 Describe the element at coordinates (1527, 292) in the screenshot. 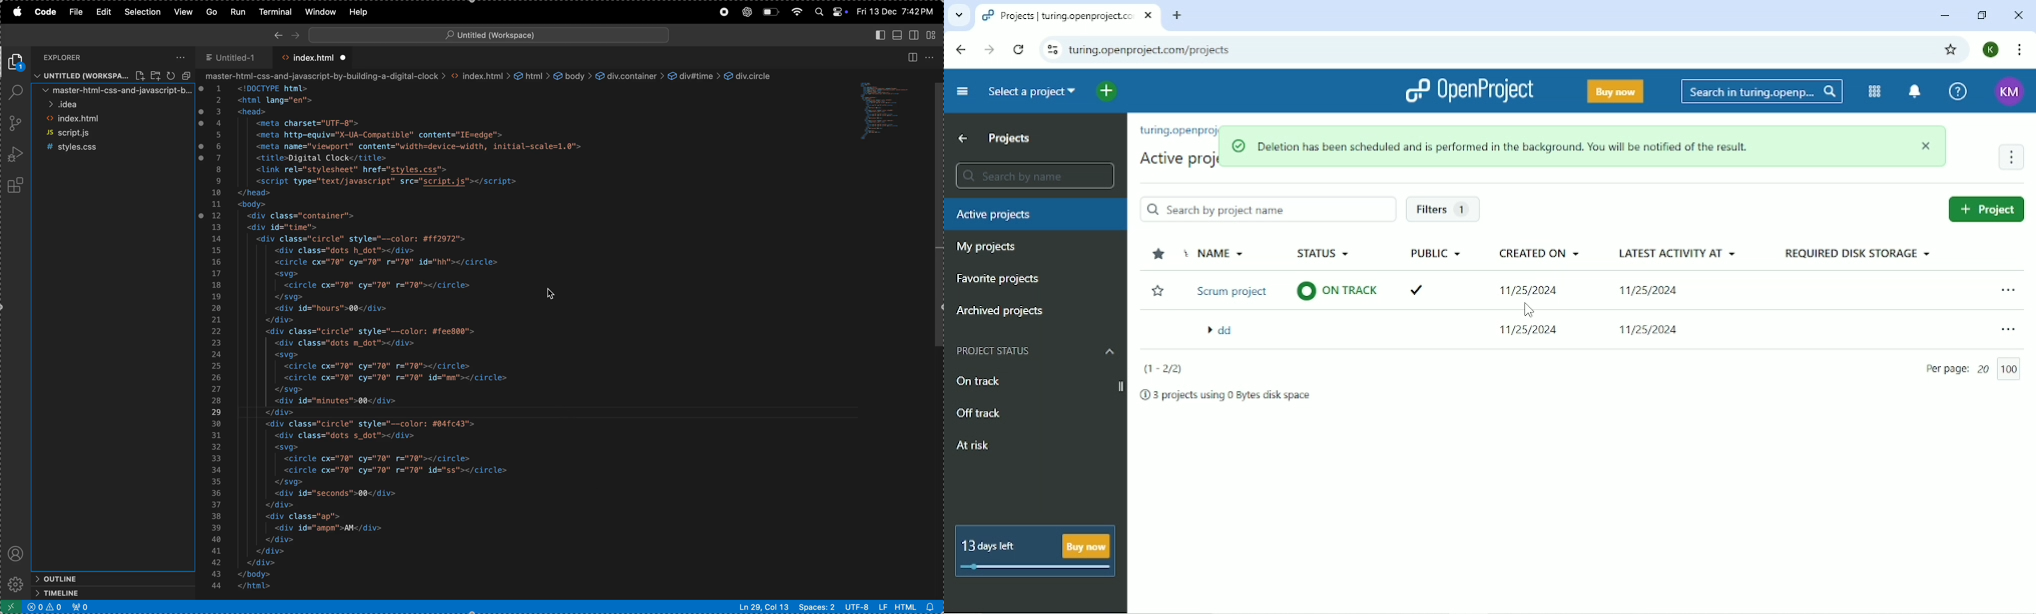

I see `11/25/2024` at that location.